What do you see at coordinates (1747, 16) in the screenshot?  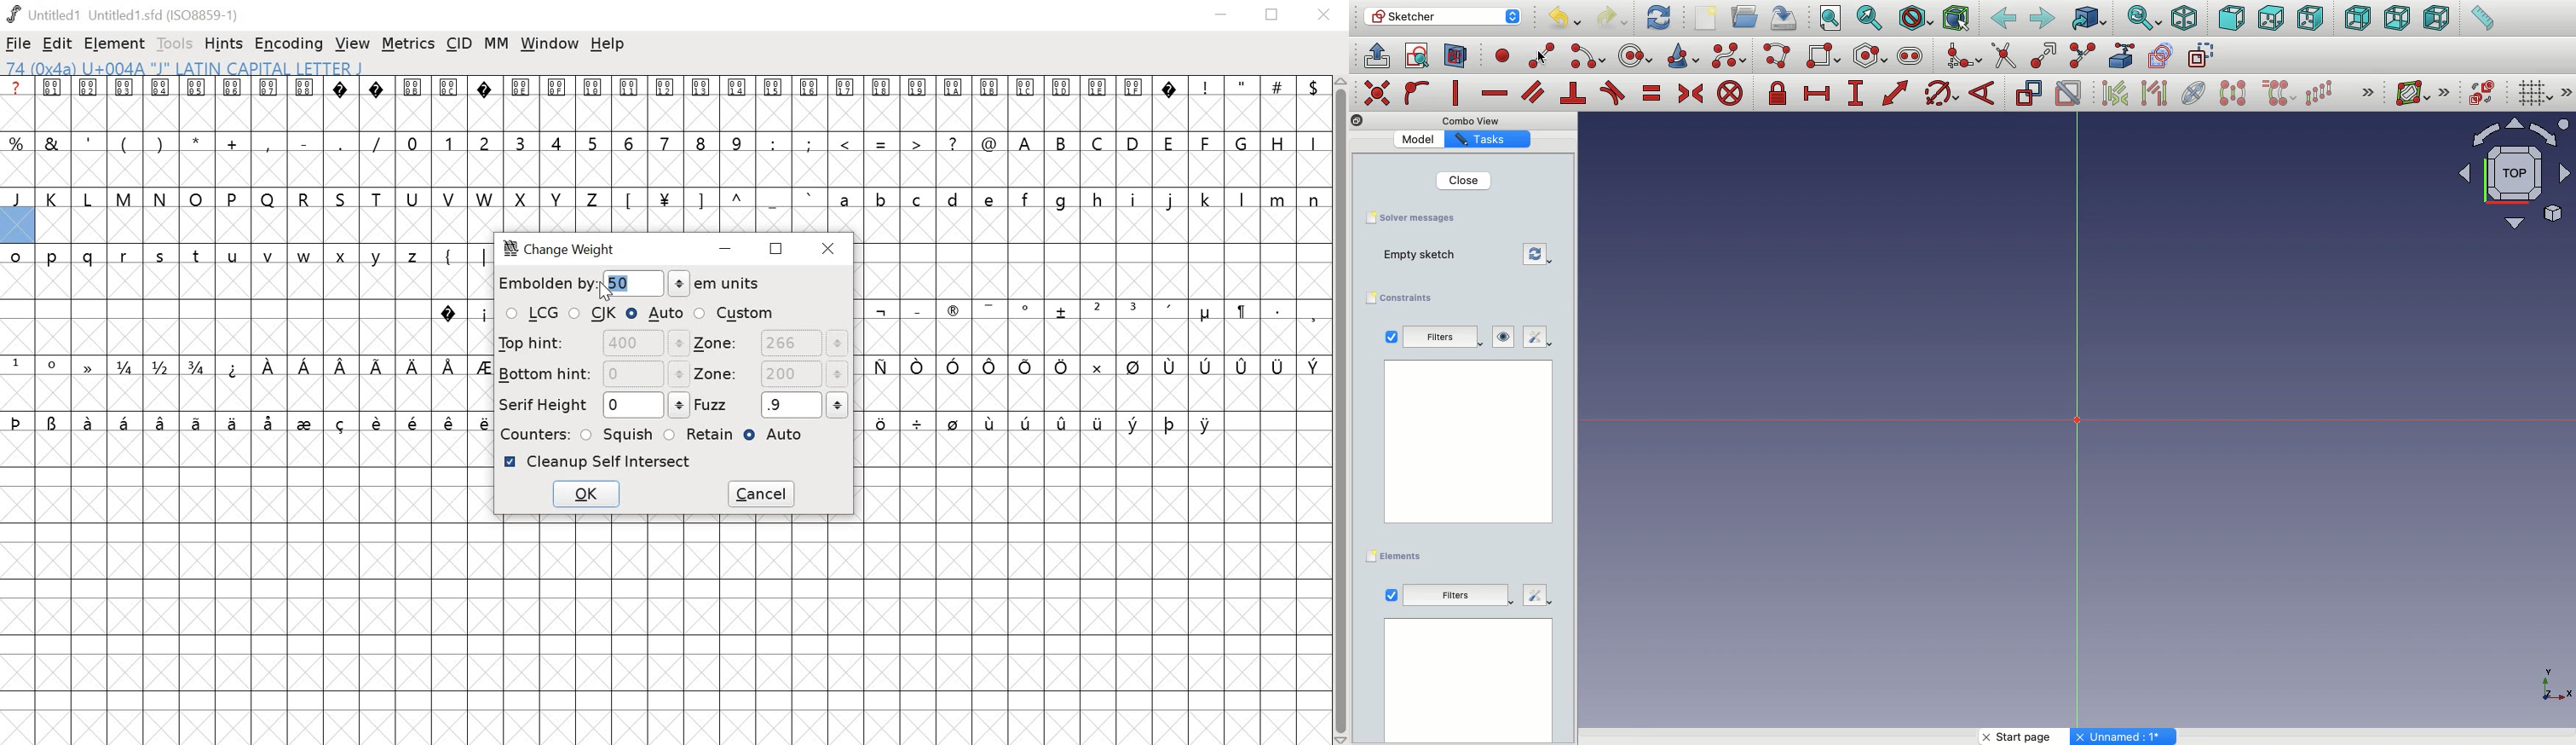 I see `Open` at bounding box center [1747, 16].